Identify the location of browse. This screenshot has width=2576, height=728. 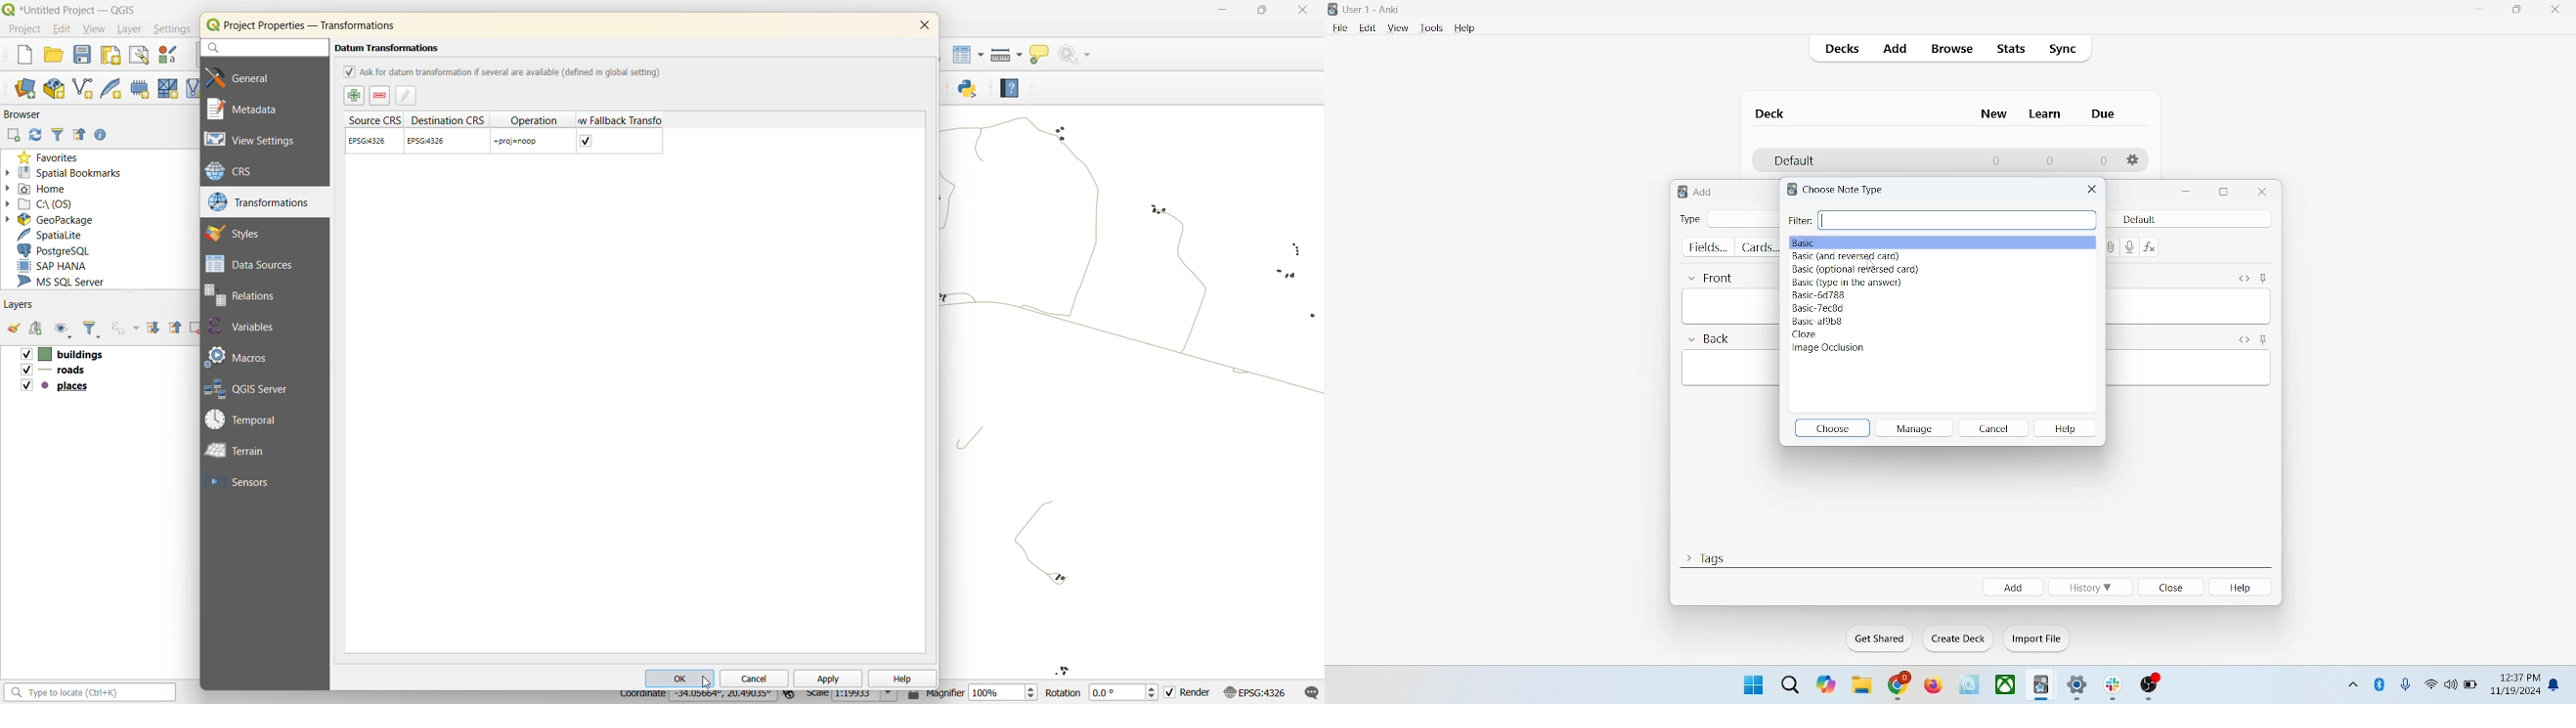
(1950, 48).